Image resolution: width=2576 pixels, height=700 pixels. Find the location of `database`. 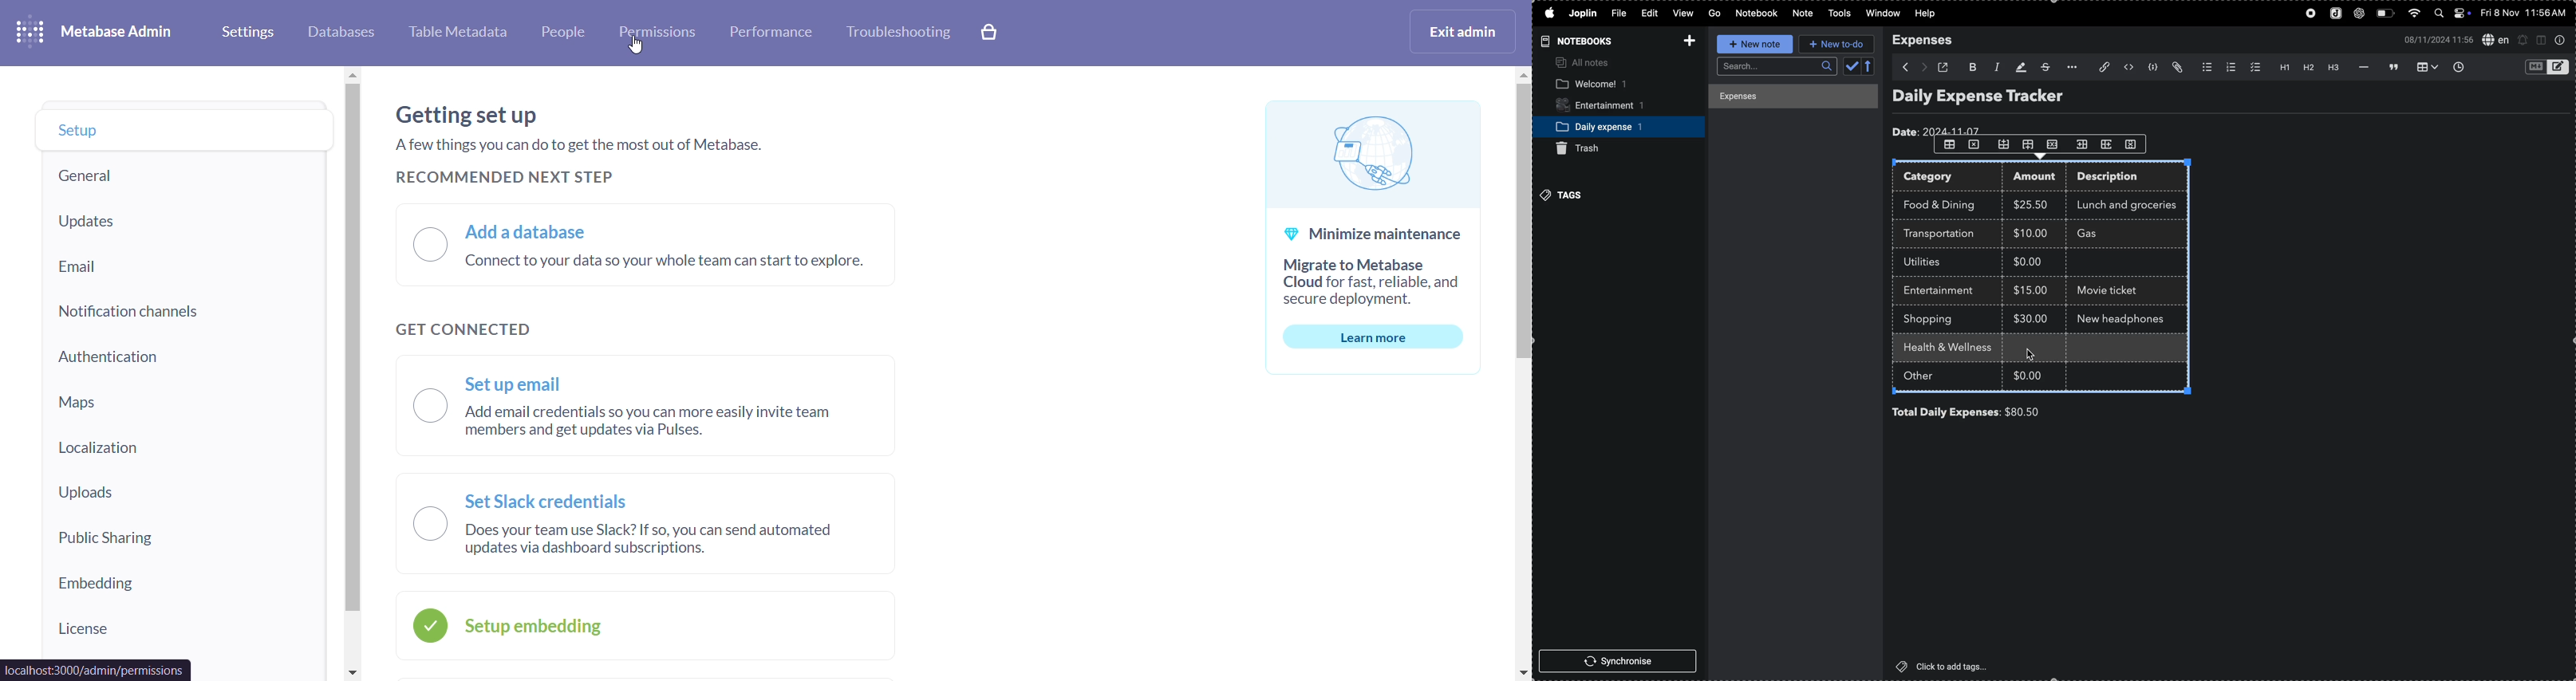

database is located at coordinates (343, 30).